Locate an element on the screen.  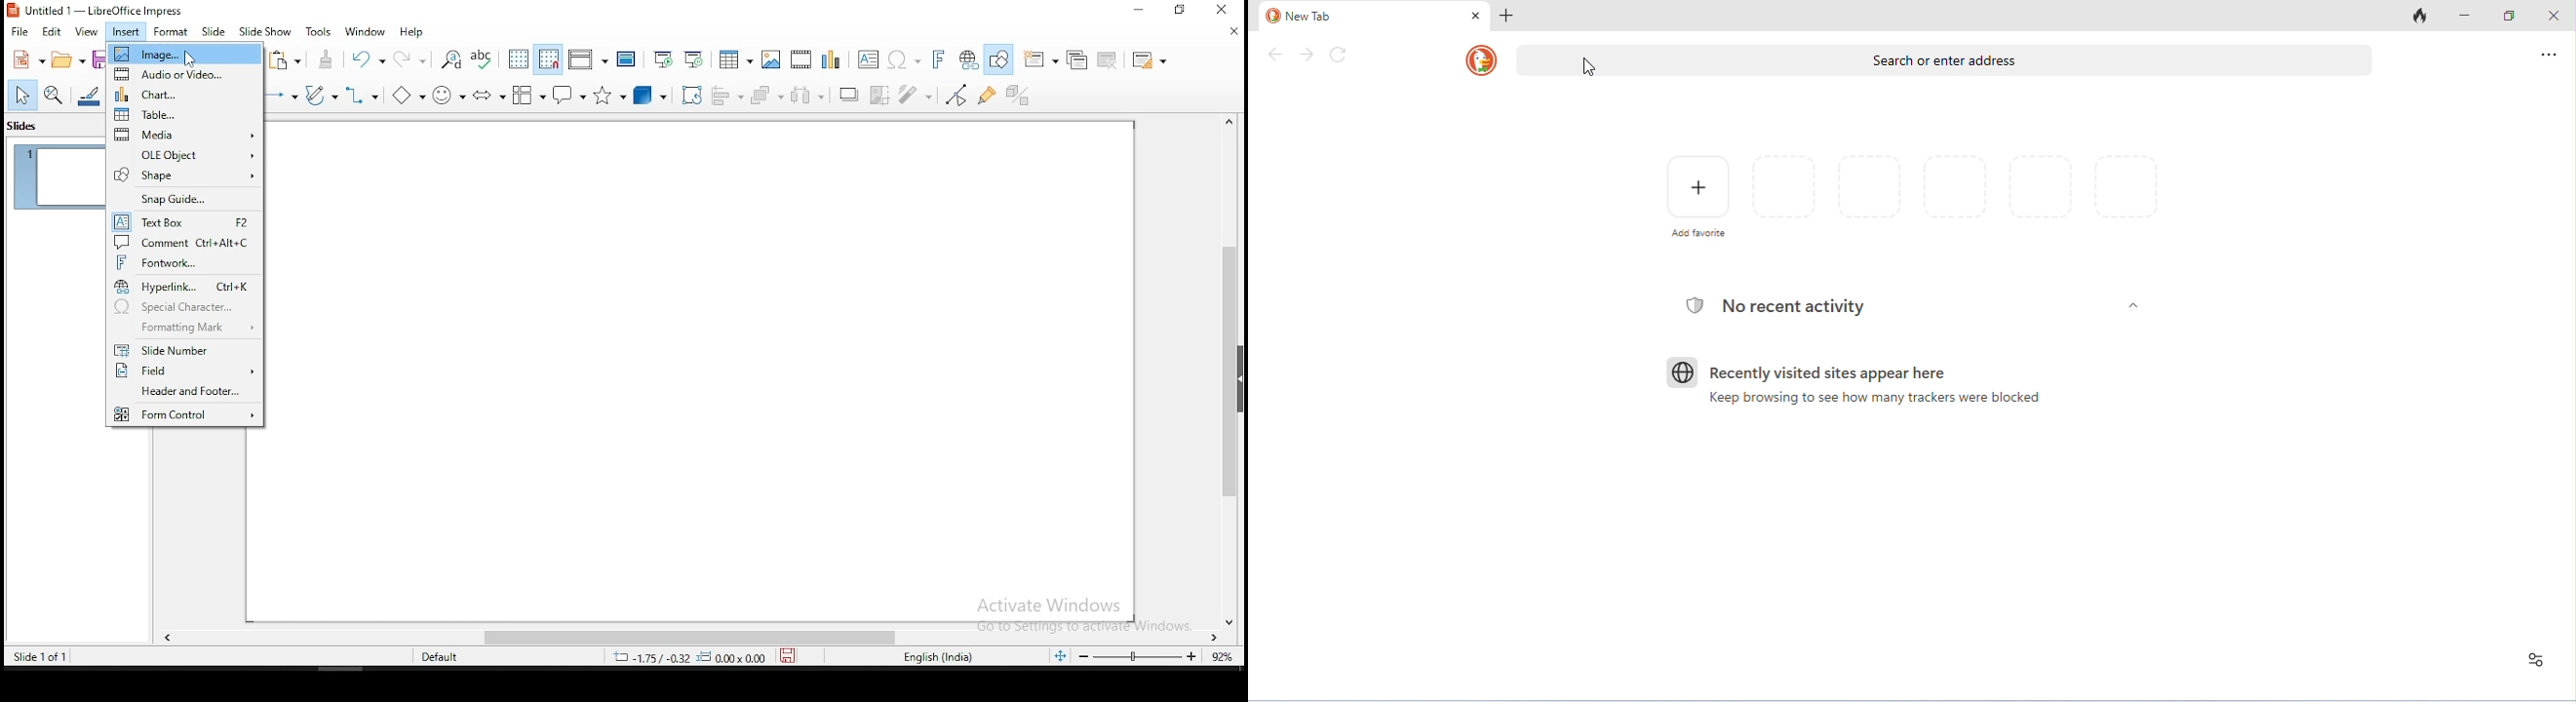
table is located at coordinates (735, 58).